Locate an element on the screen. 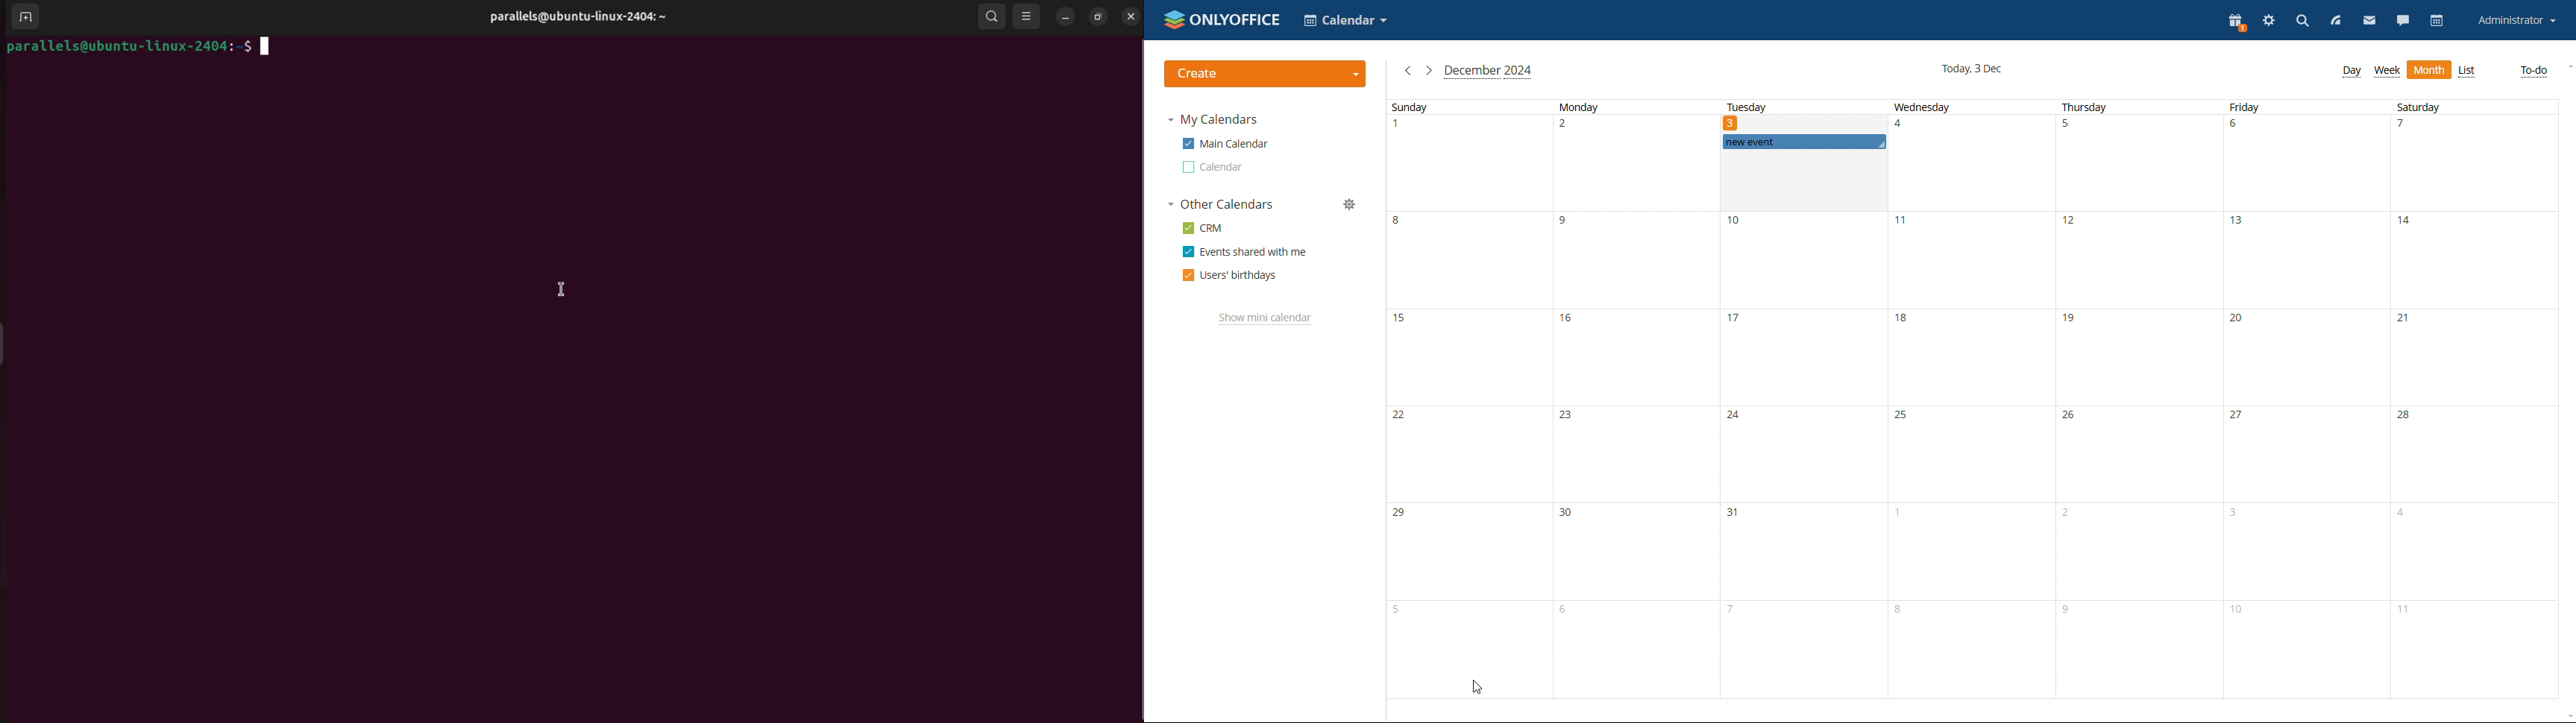 This screenshot has height=728, width=2576. settings is located at coordinates (2269, 22).